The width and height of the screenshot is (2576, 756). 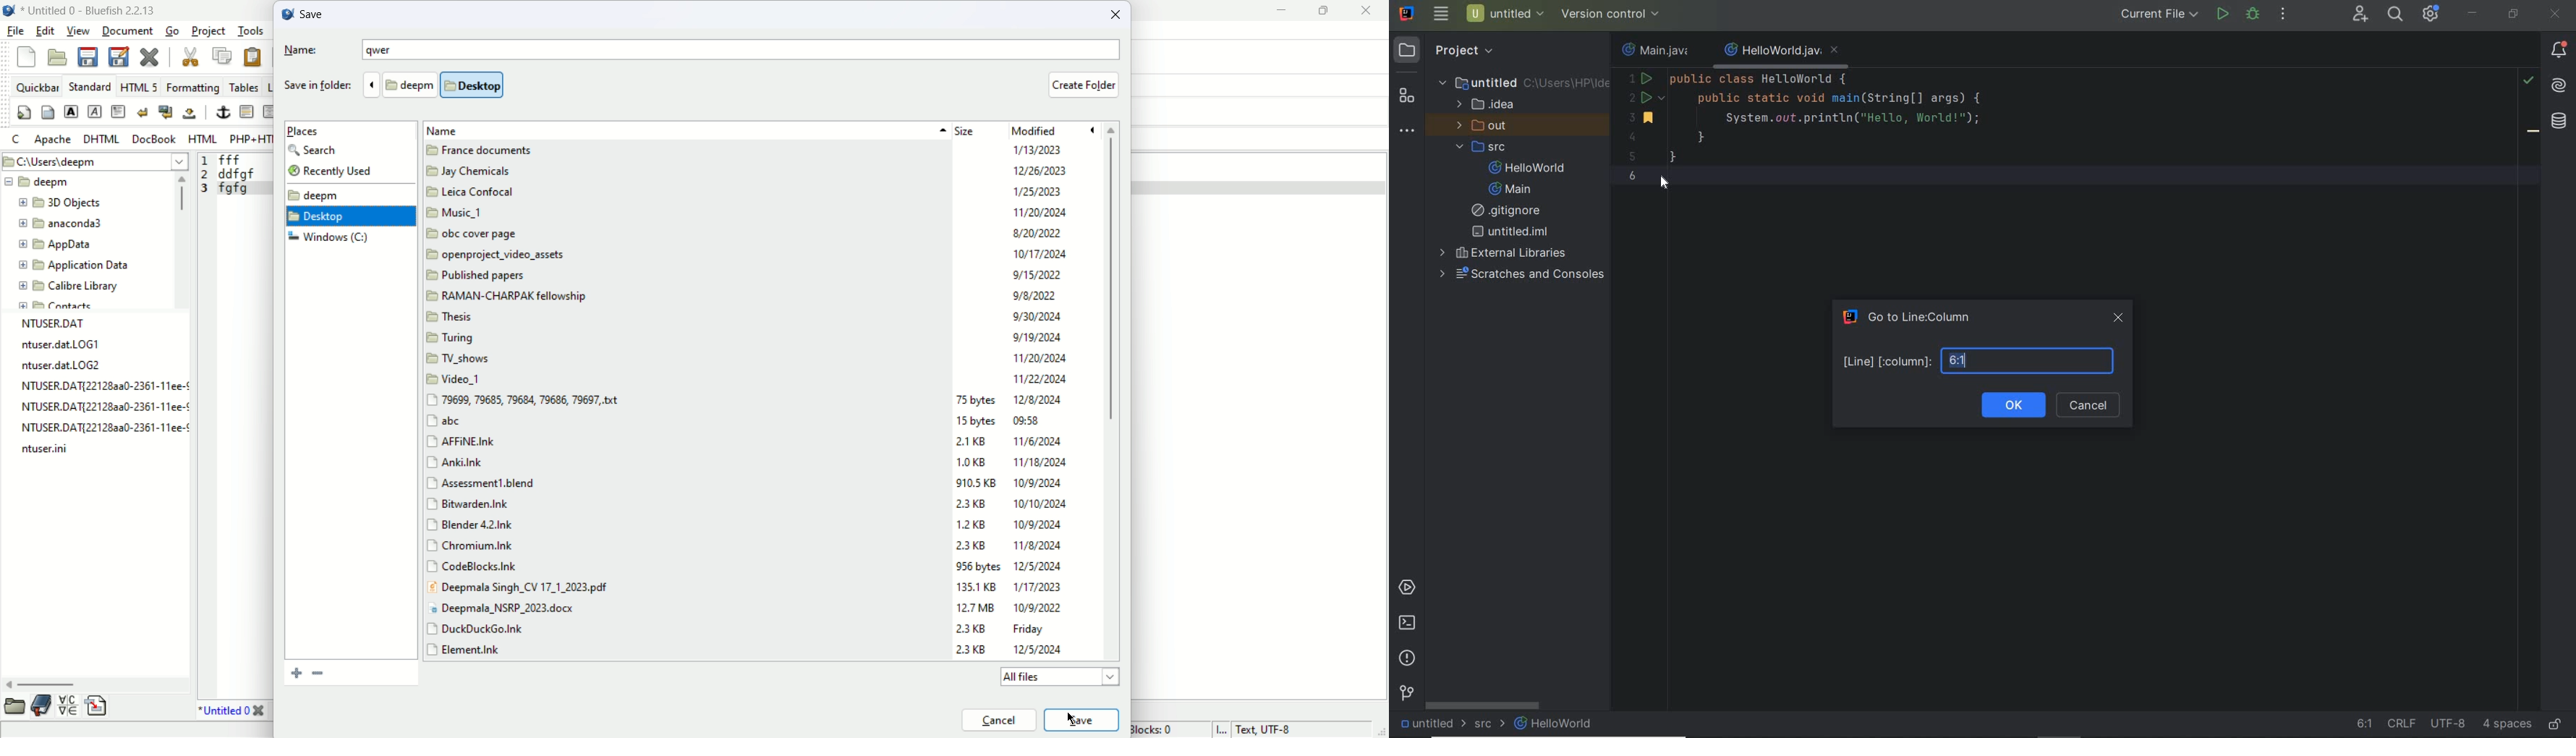 I want to click on search, so click(x=318, y=150).